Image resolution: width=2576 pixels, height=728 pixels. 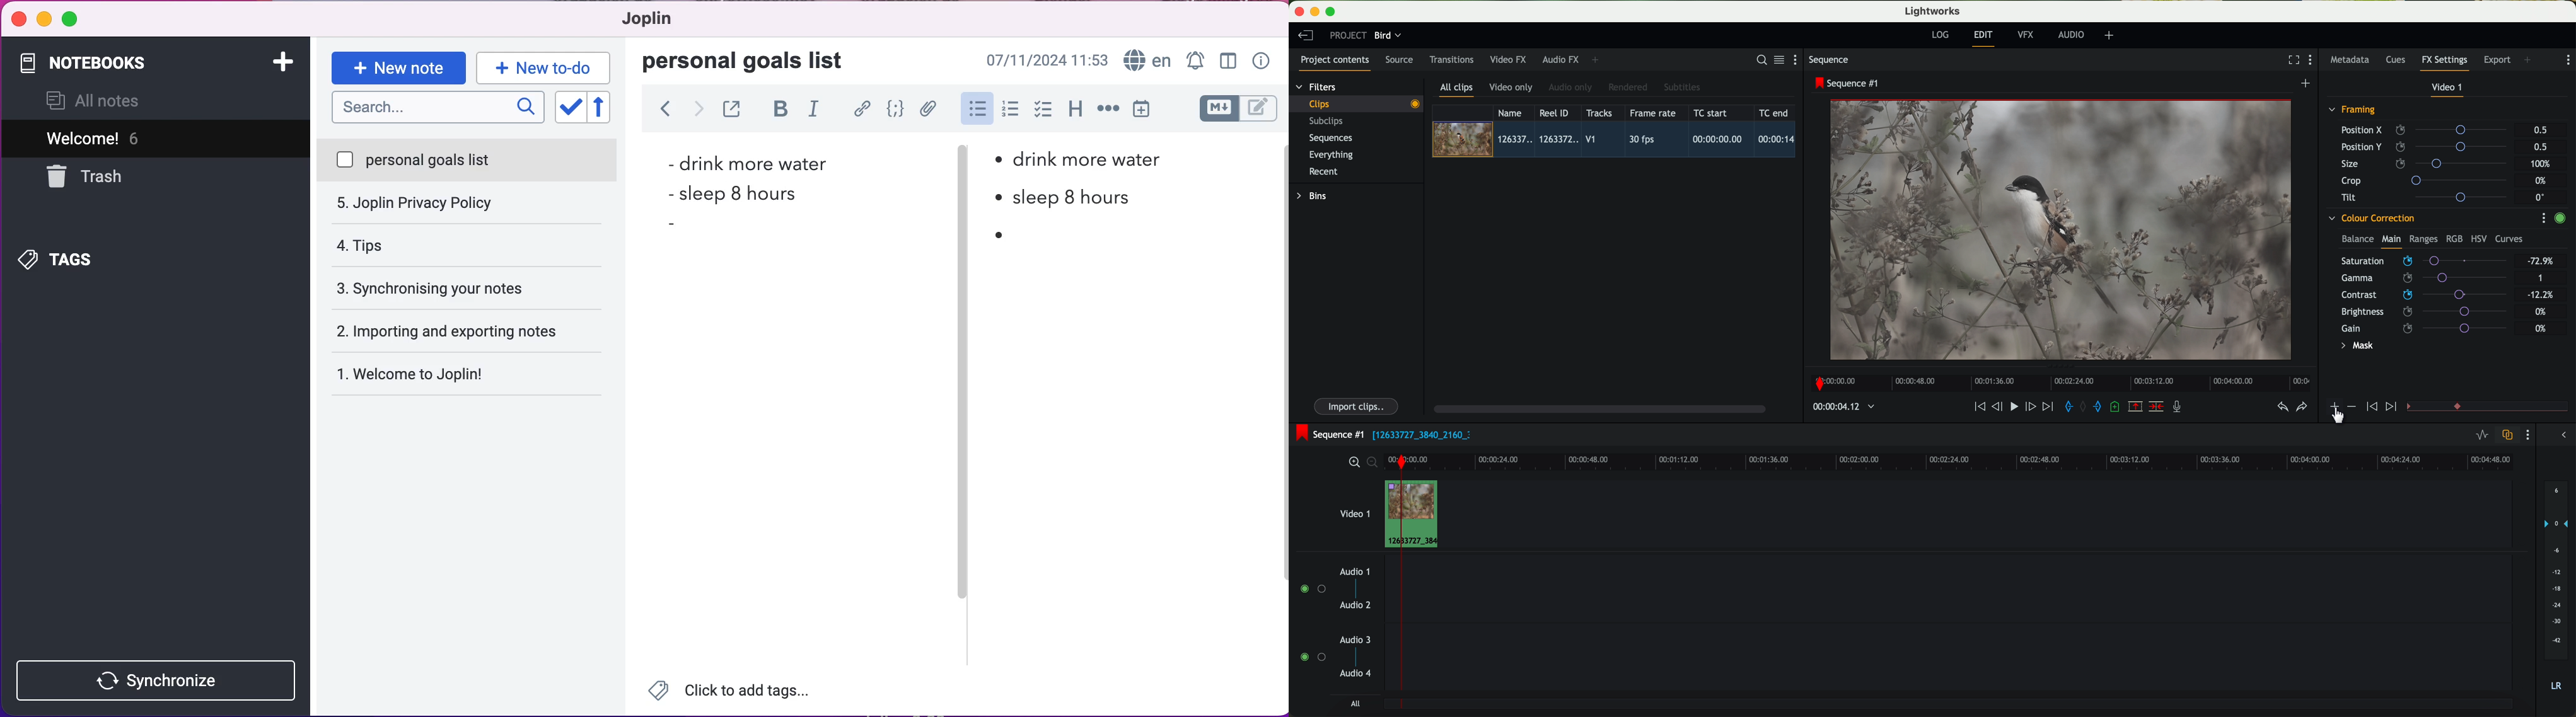 I want to click on 07/11/2024 09:03, so click(x=1045, y=59).